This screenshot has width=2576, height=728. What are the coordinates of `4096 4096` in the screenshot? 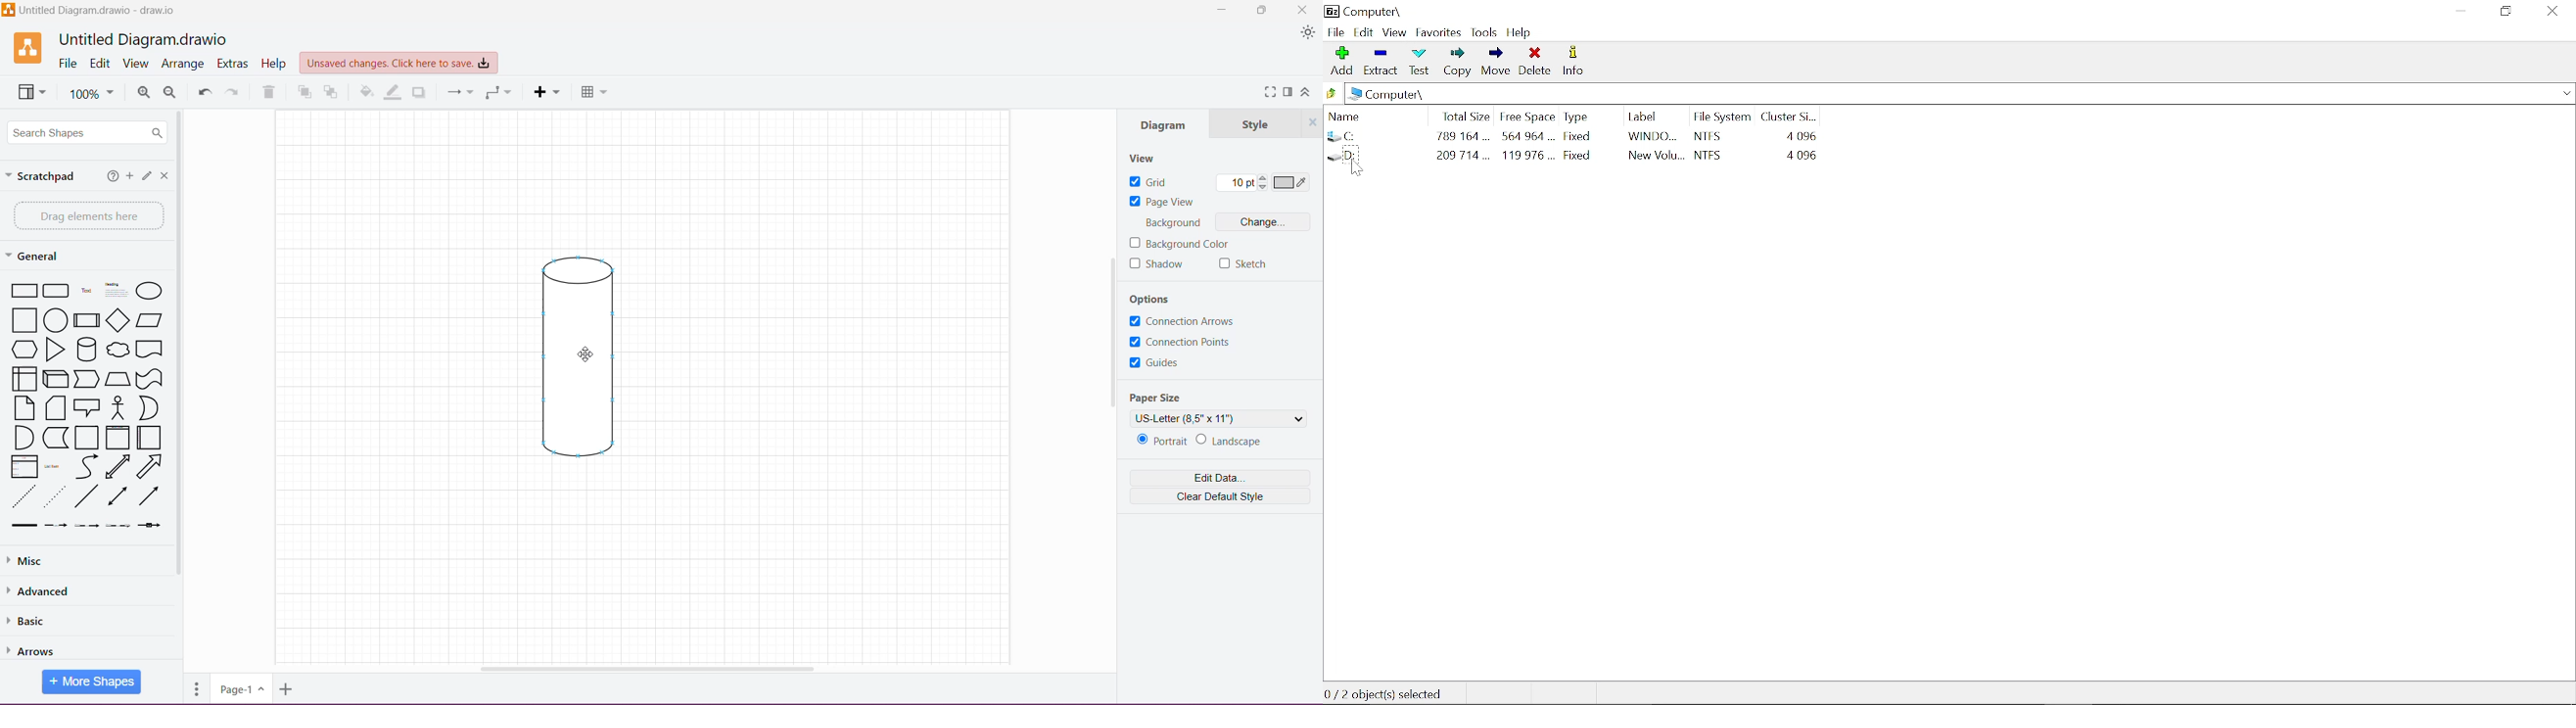 It's located at (1800, 145).